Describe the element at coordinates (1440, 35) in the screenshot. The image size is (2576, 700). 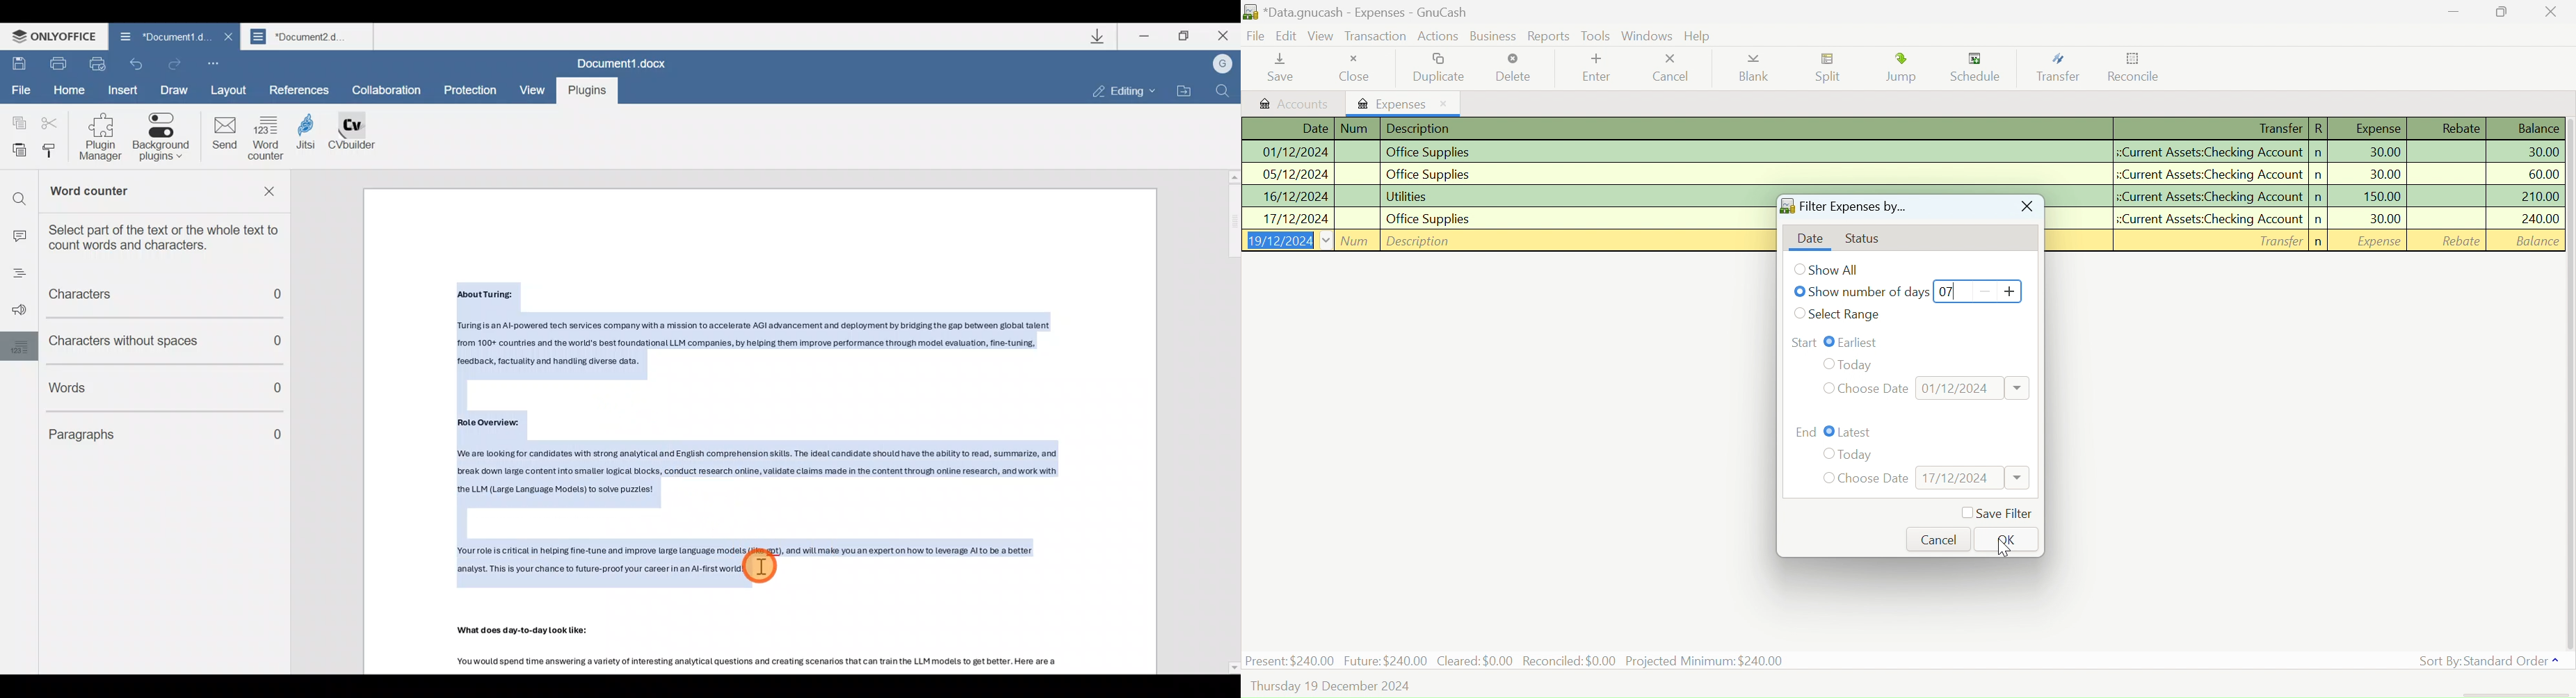
I see `Actions` at that location.